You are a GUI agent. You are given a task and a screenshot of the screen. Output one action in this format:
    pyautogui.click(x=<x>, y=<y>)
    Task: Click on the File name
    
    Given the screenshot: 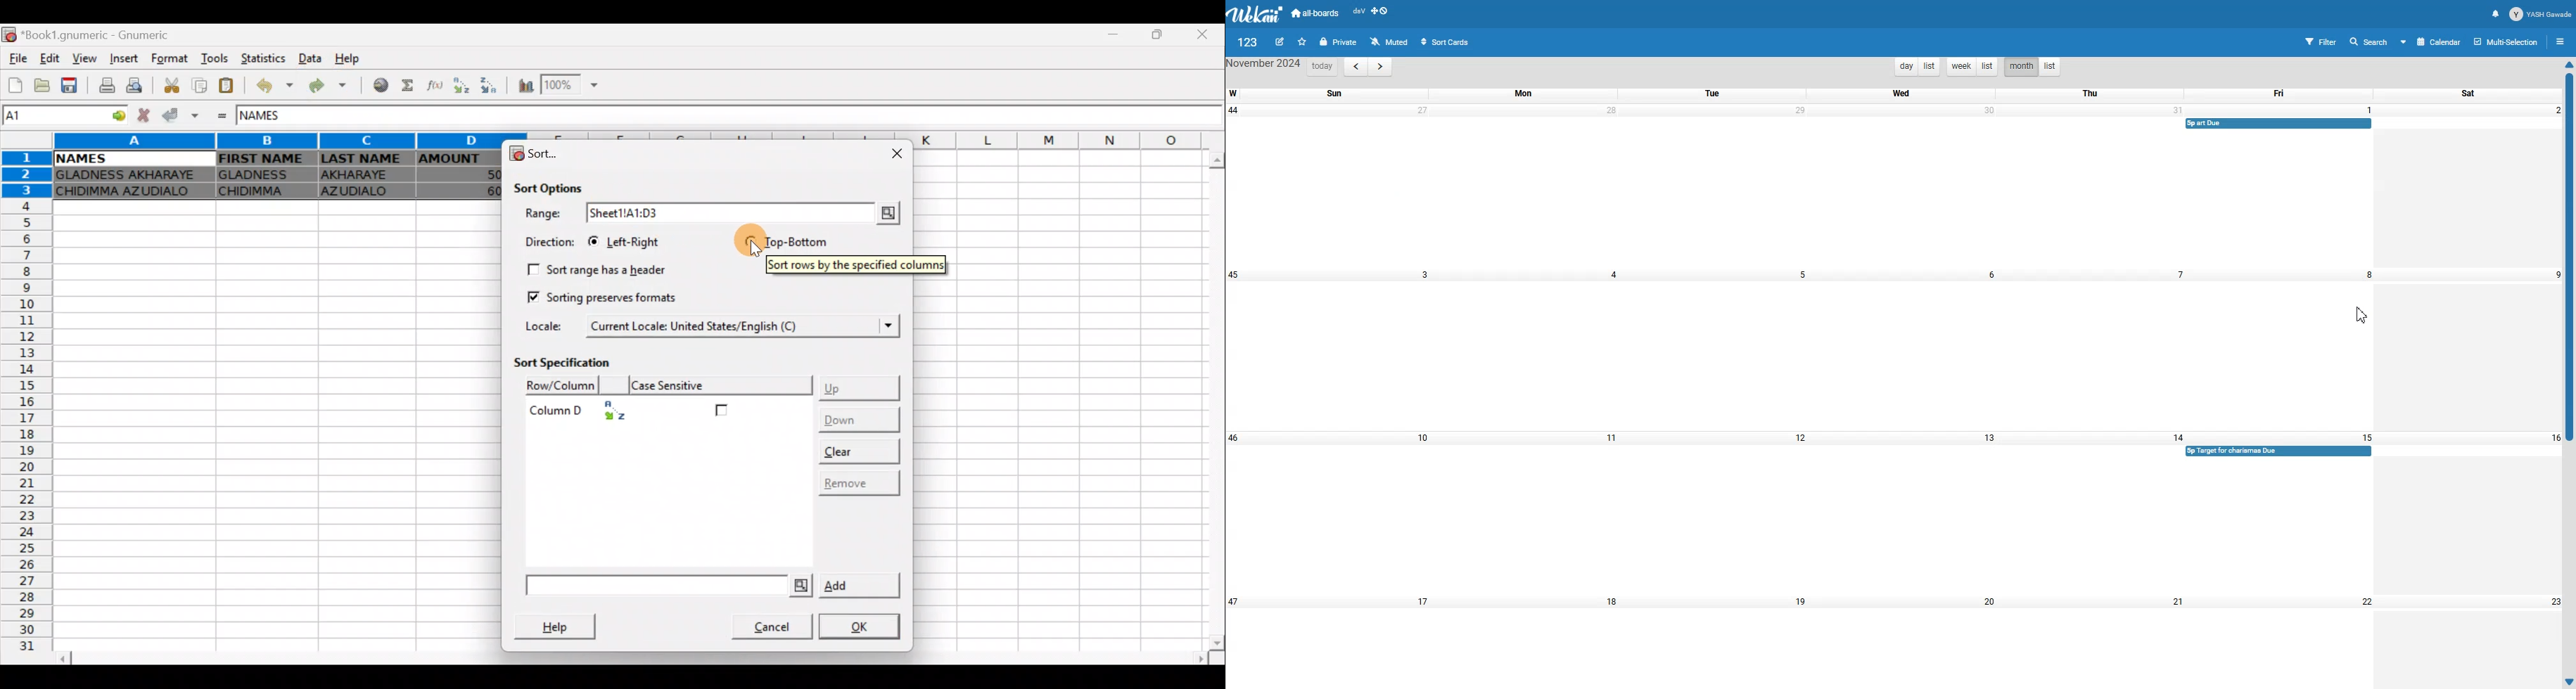 What is the action you would take?
    pyautogui.click(x=1248, y=41)
    